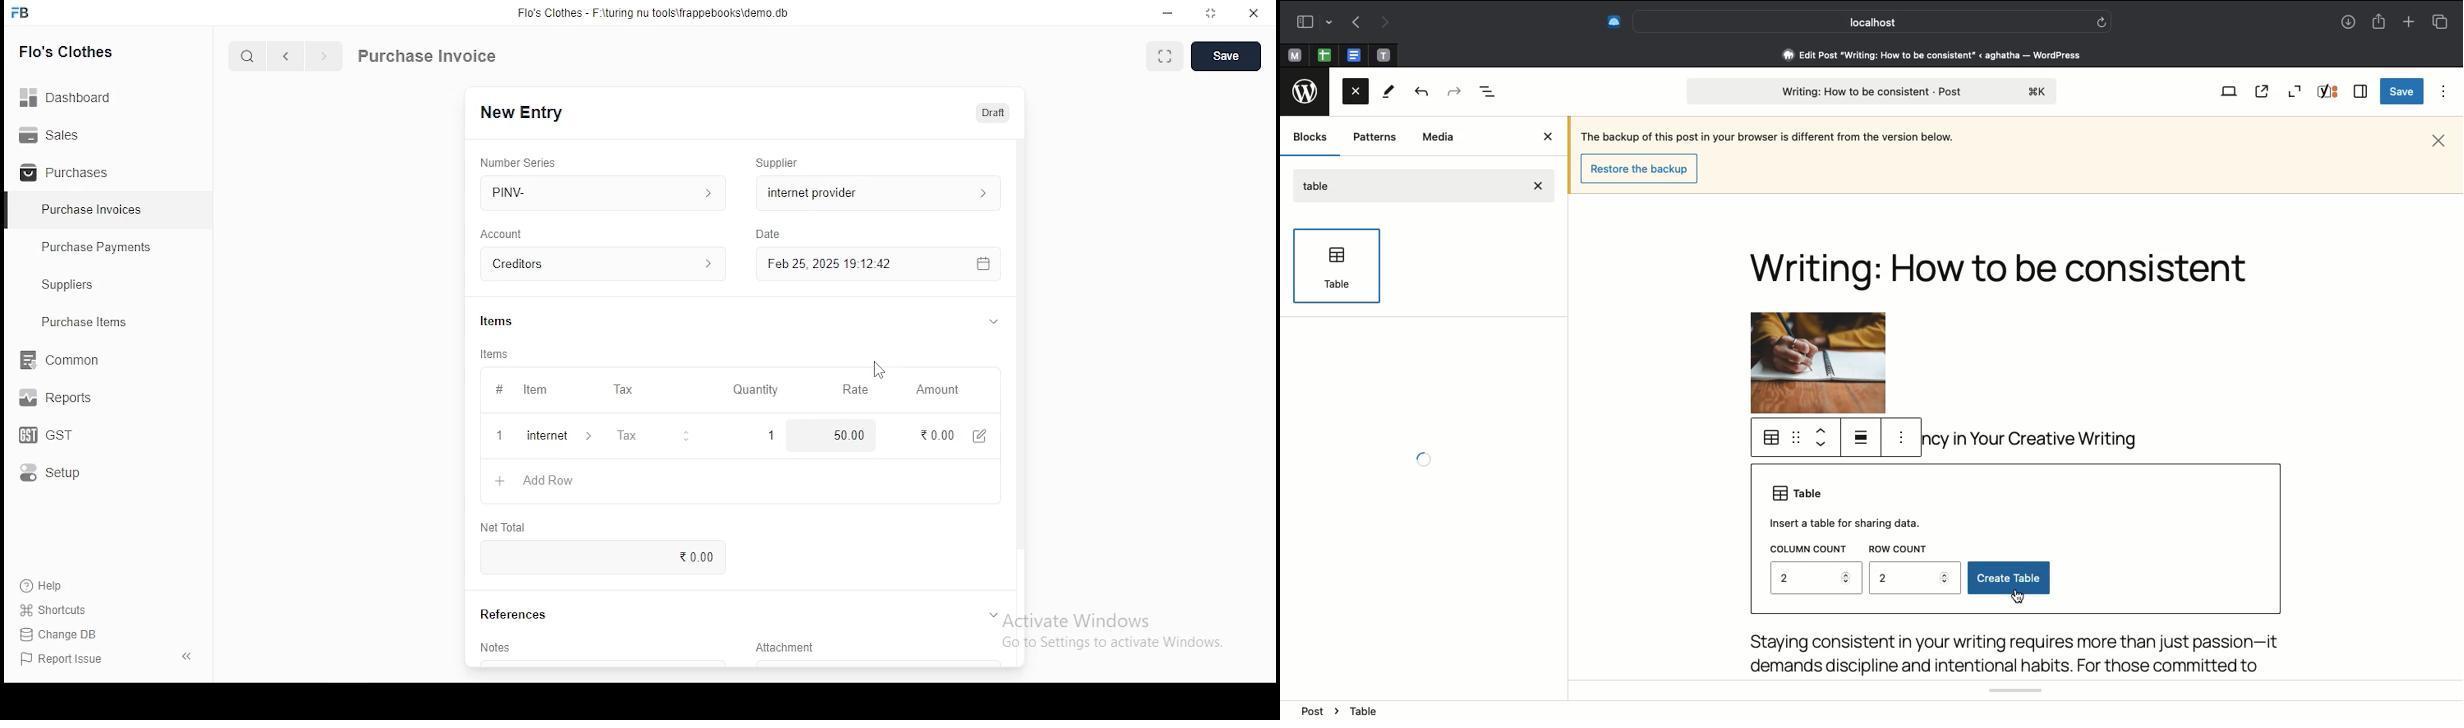 Image resolution: width=2464 pixels, height=728 pixels. What do you see at coordinates (541, 481) in the screenshot?
I see `add row` at bounding box center [541, 481].